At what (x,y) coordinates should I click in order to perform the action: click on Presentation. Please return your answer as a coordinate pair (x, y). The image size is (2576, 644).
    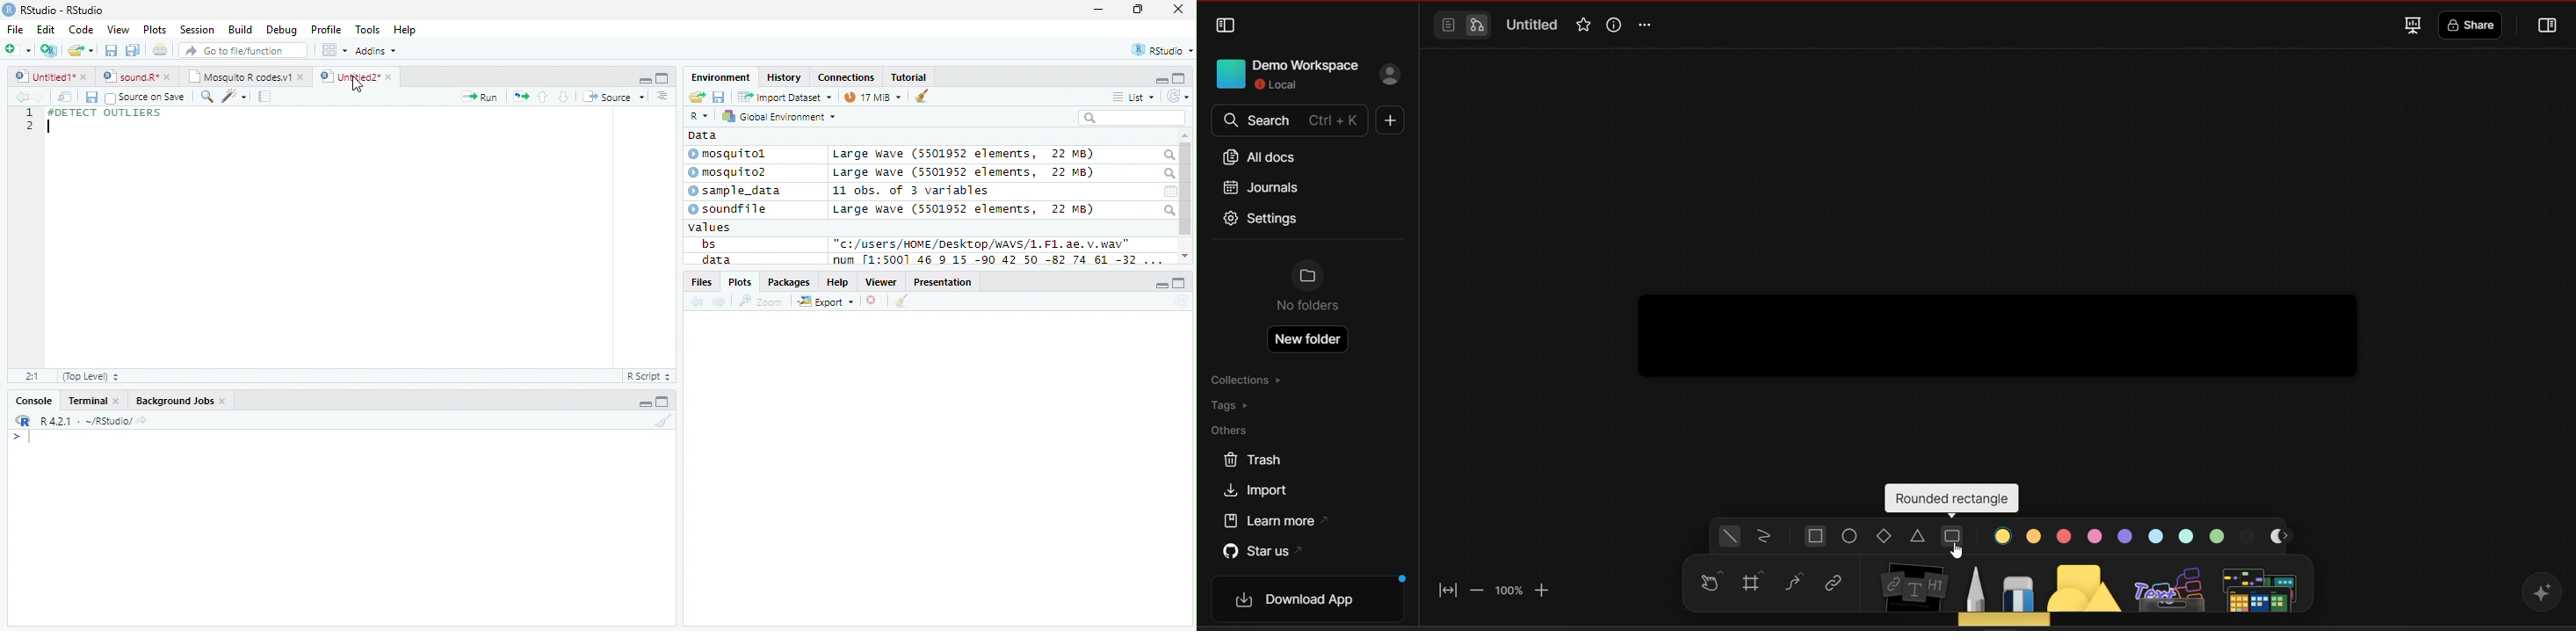
    Looking at the image, I should click on (943, 281).